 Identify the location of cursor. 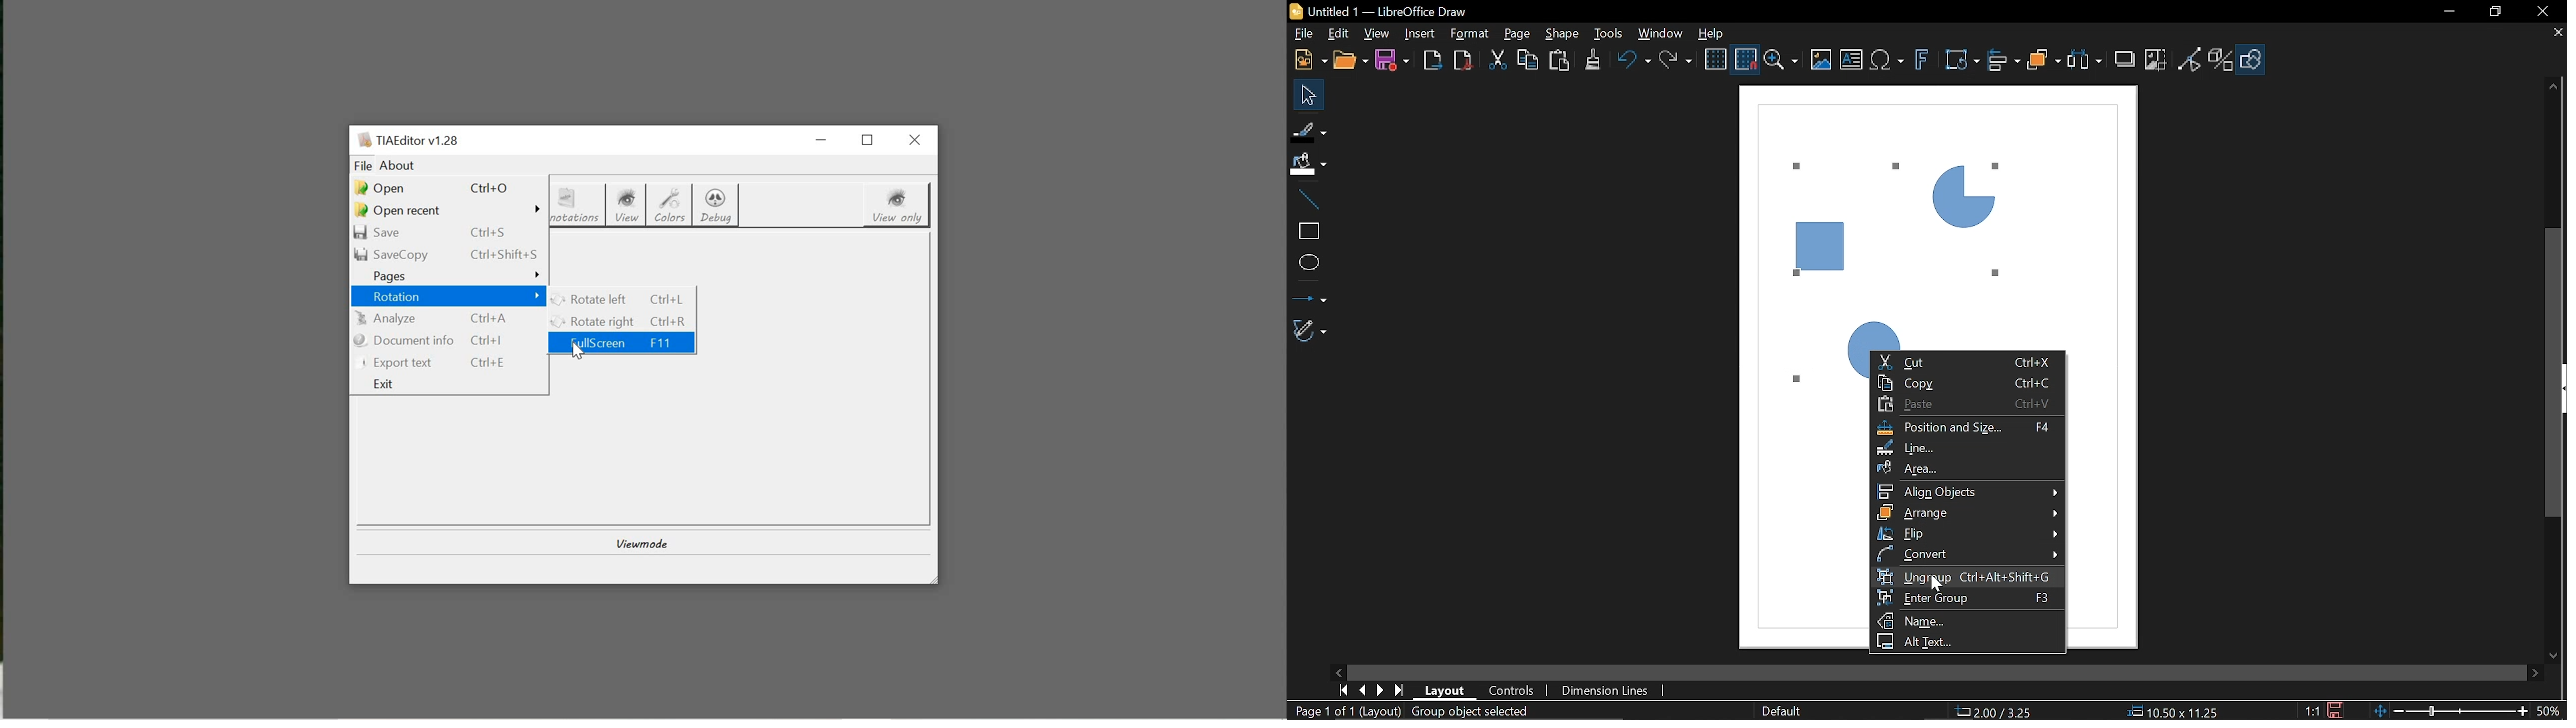
(1935, 585).